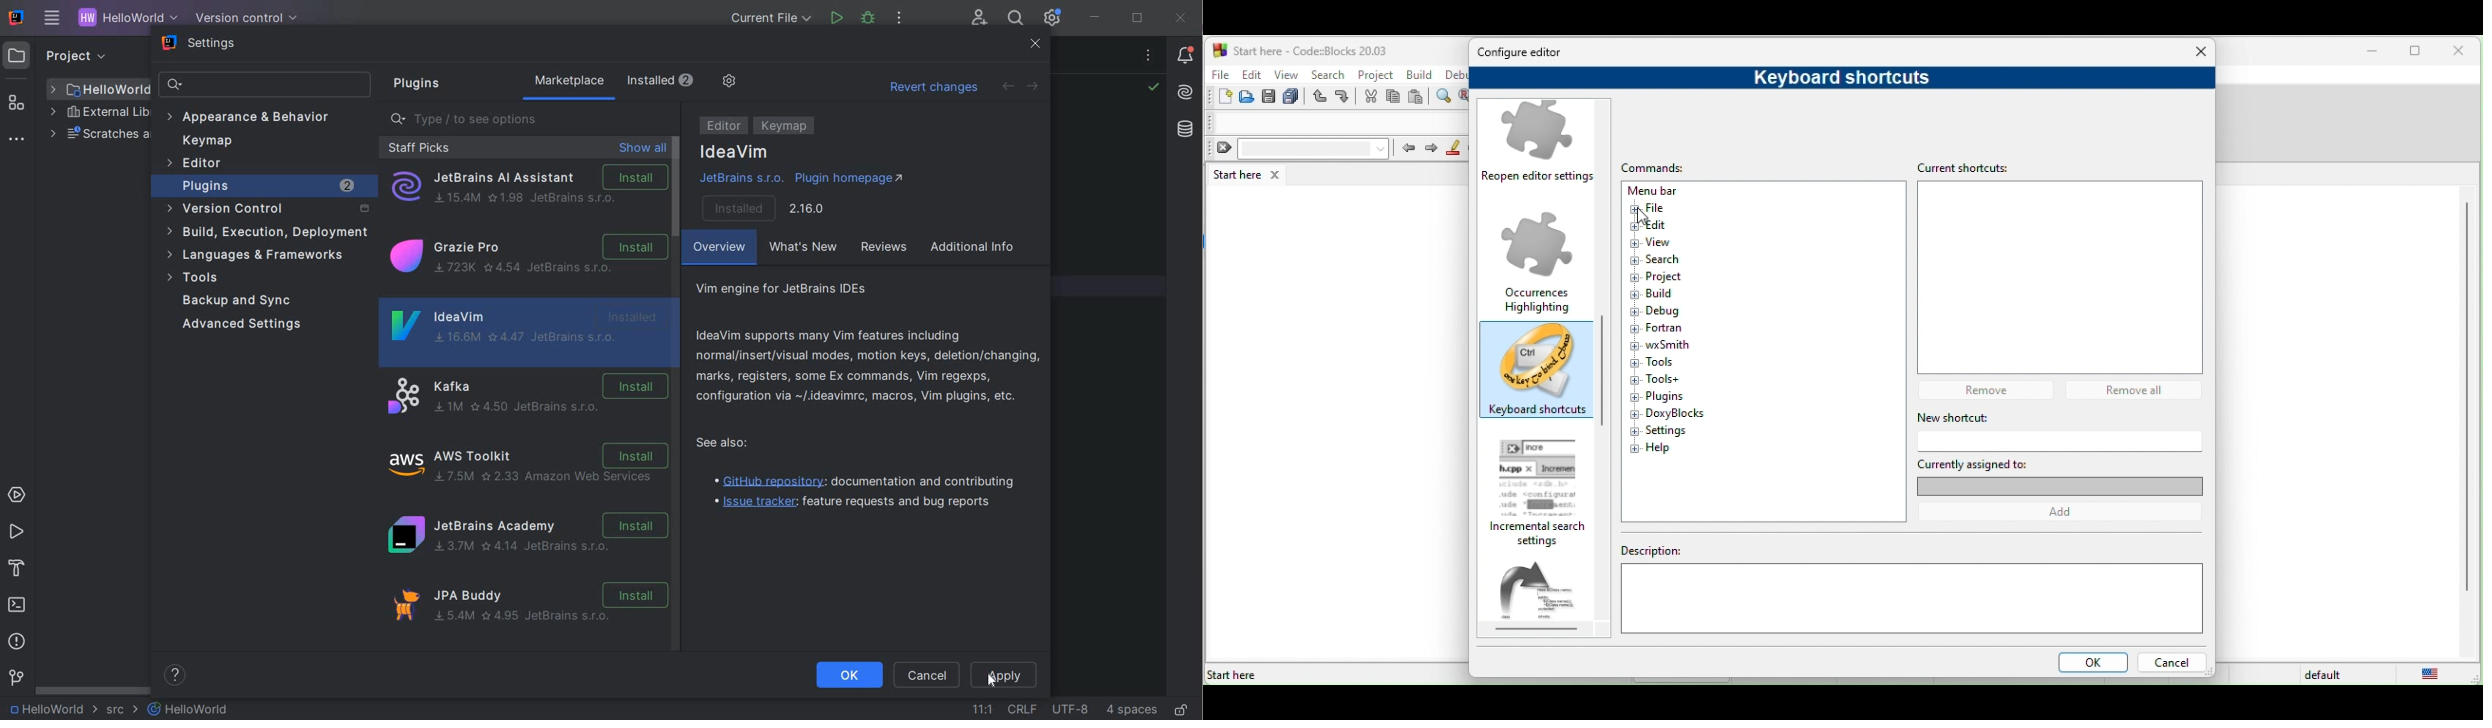 Image resolution: width=2492 pixels, height=728 pixels. I want to click on plugins, so click(1659, 396).